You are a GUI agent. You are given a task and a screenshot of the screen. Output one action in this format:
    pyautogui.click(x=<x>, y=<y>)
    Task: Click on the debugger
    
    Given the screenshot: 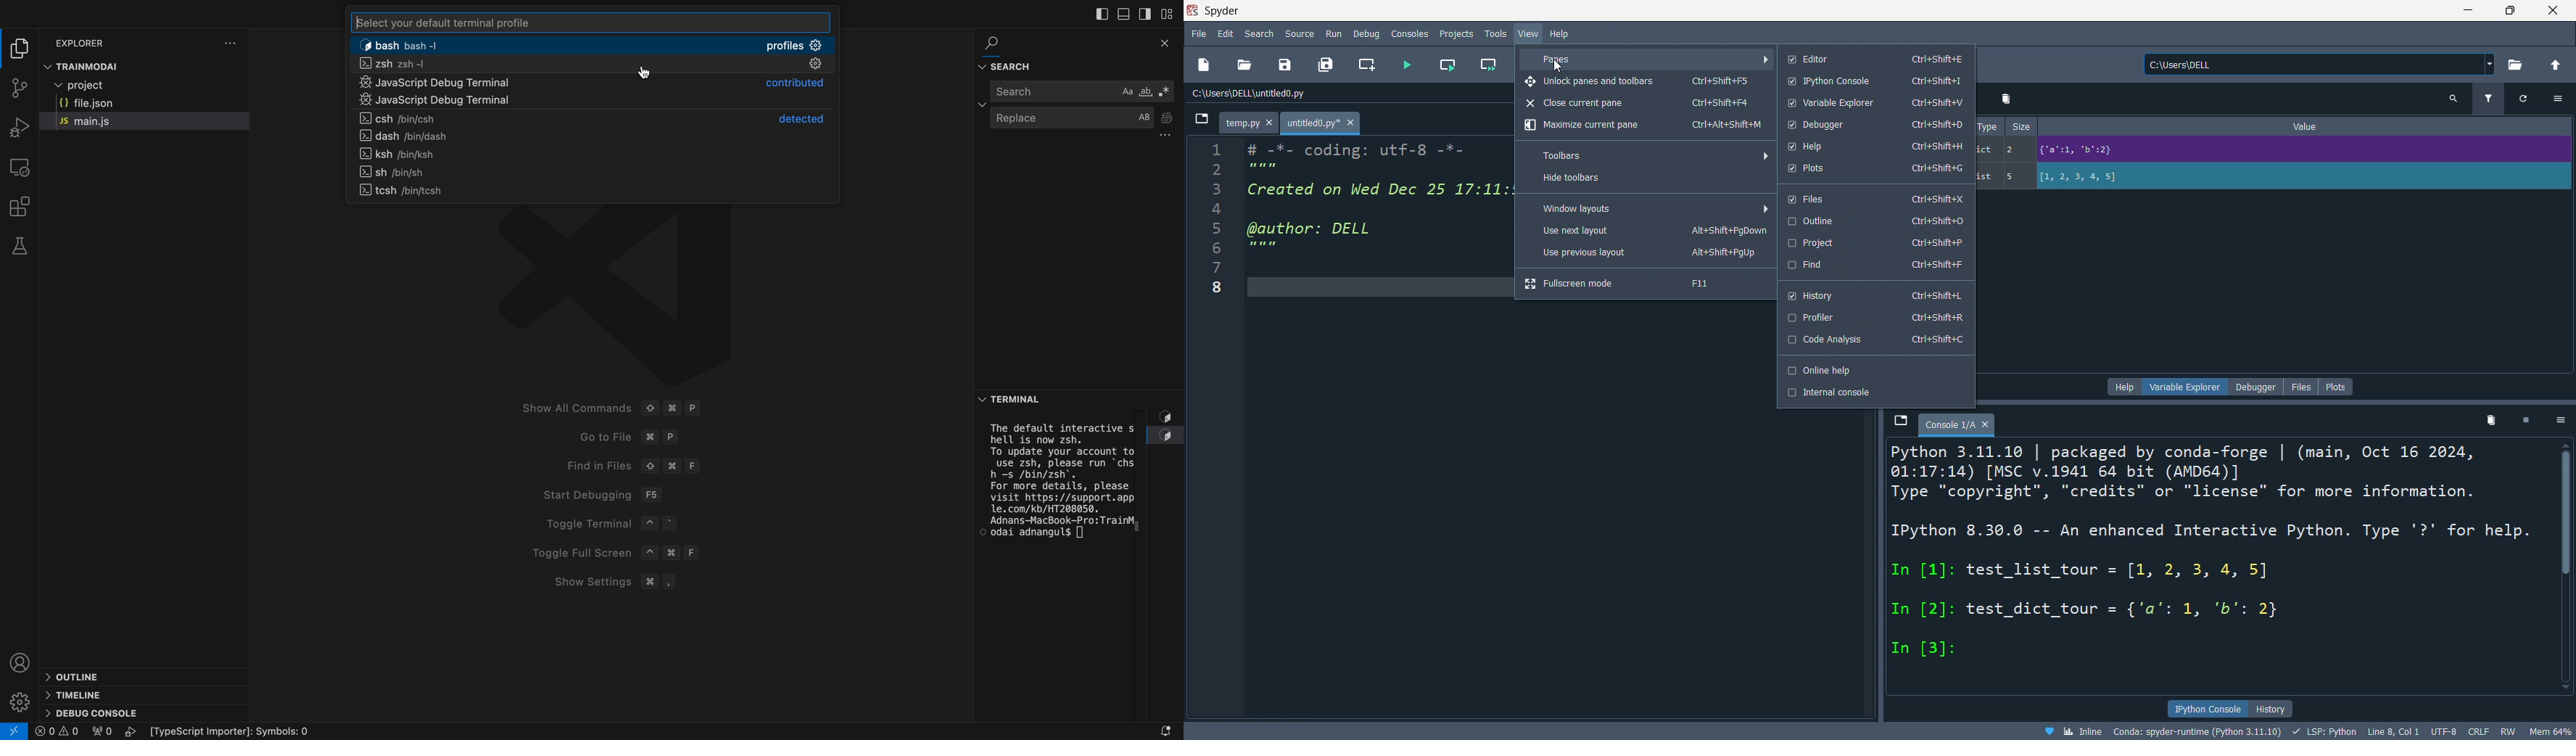 What is the action you would take?
    pyautogui.click(x=1873, y=125)
    